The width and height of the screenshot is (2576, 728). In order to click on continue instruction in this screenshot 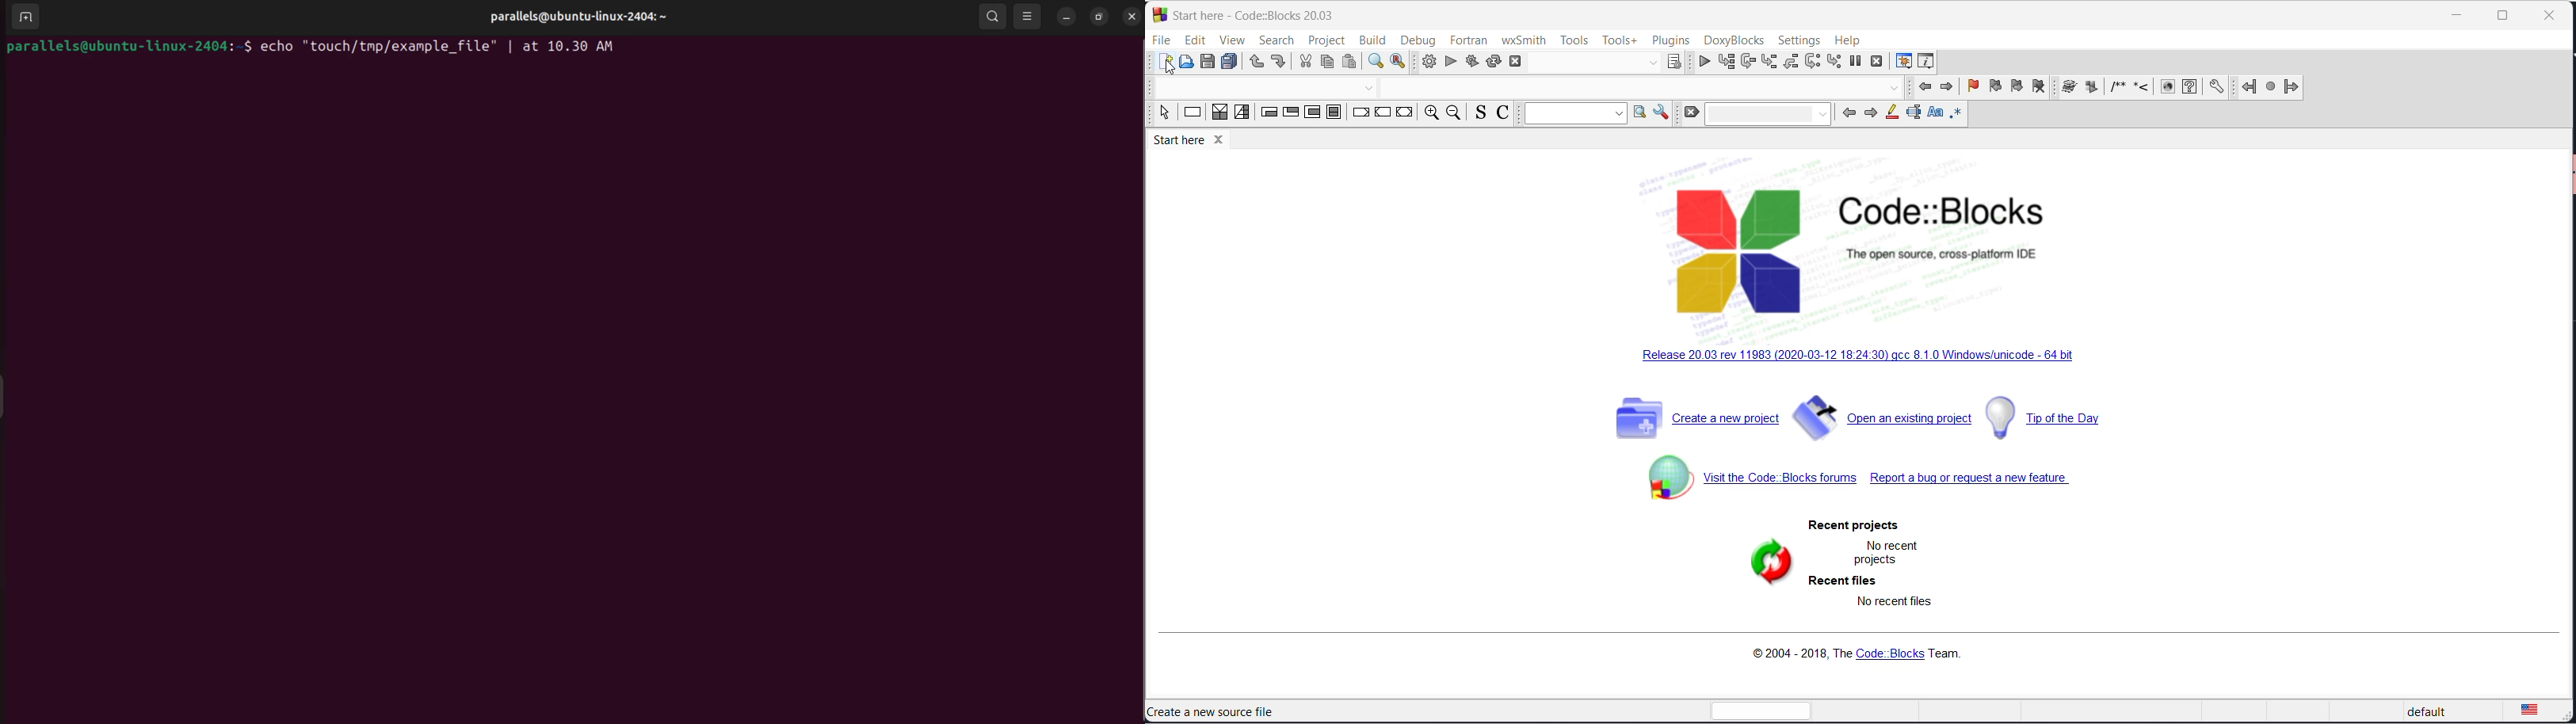, I will do `click(1383, 114)`.